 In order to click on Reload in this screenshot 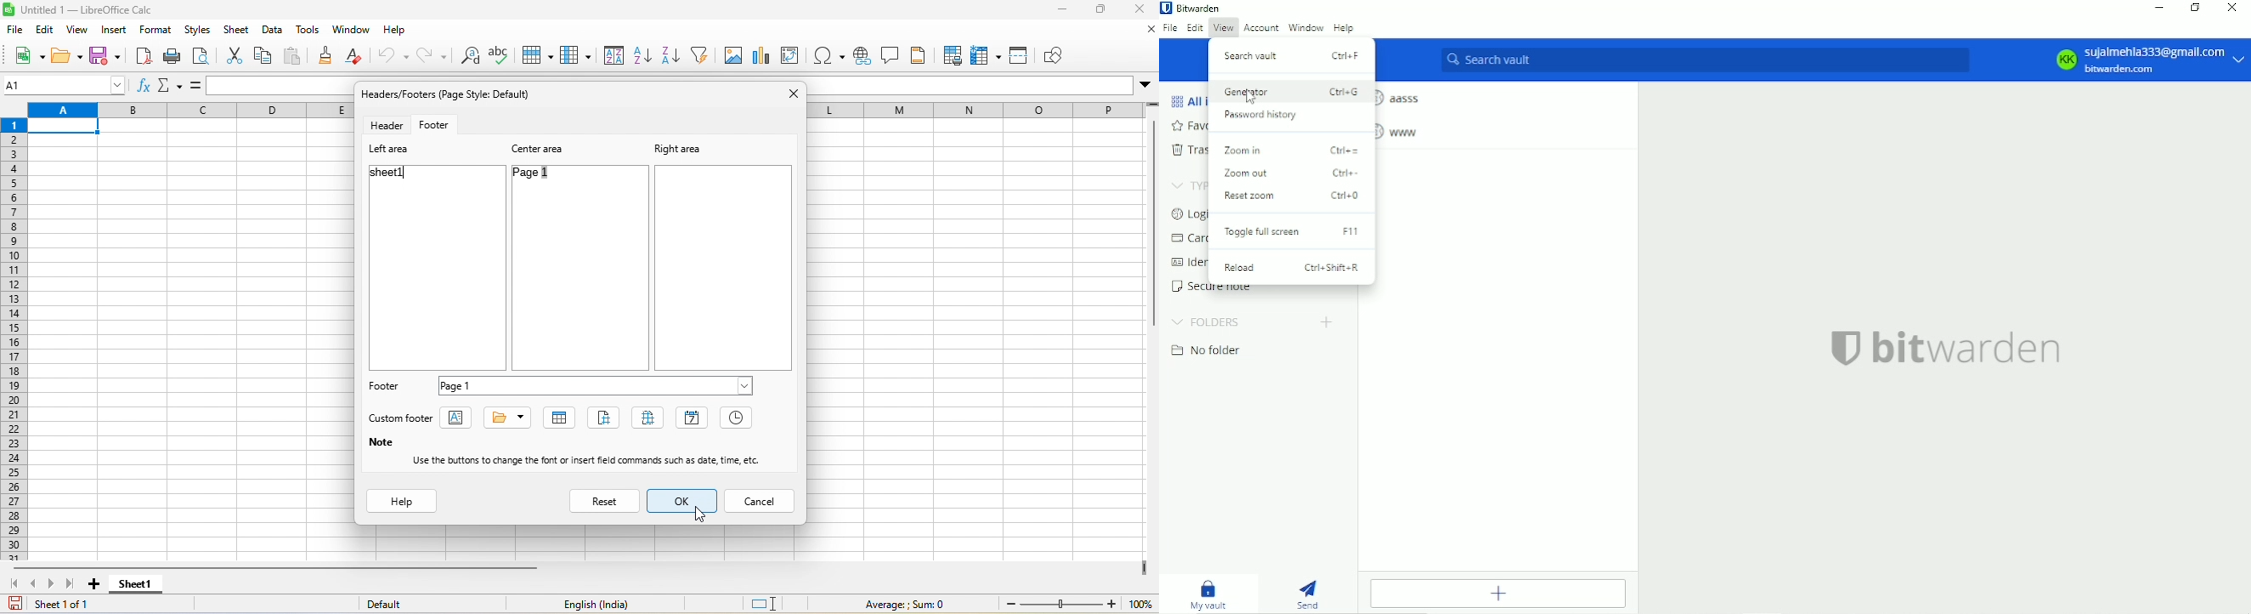, I will do `click(1293, 268)`.